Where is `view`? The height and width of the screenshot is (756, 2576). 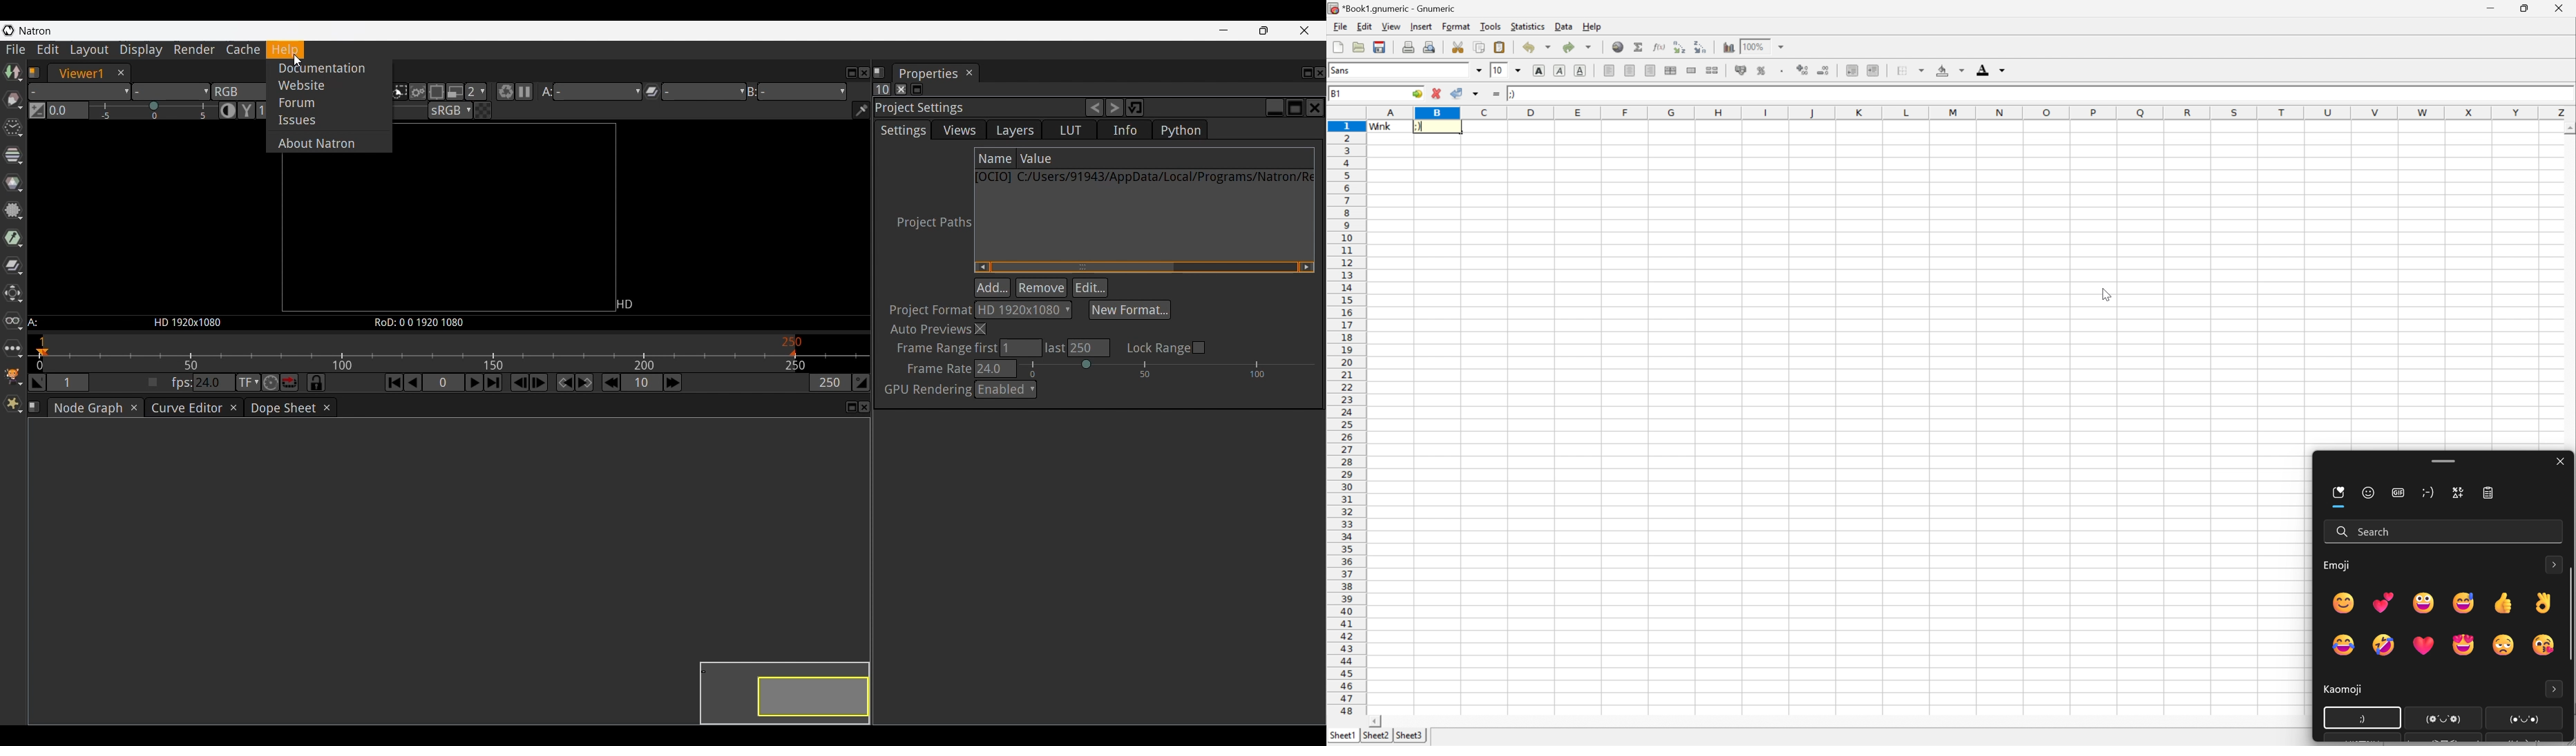 view is located at coordinates (1390, 27).